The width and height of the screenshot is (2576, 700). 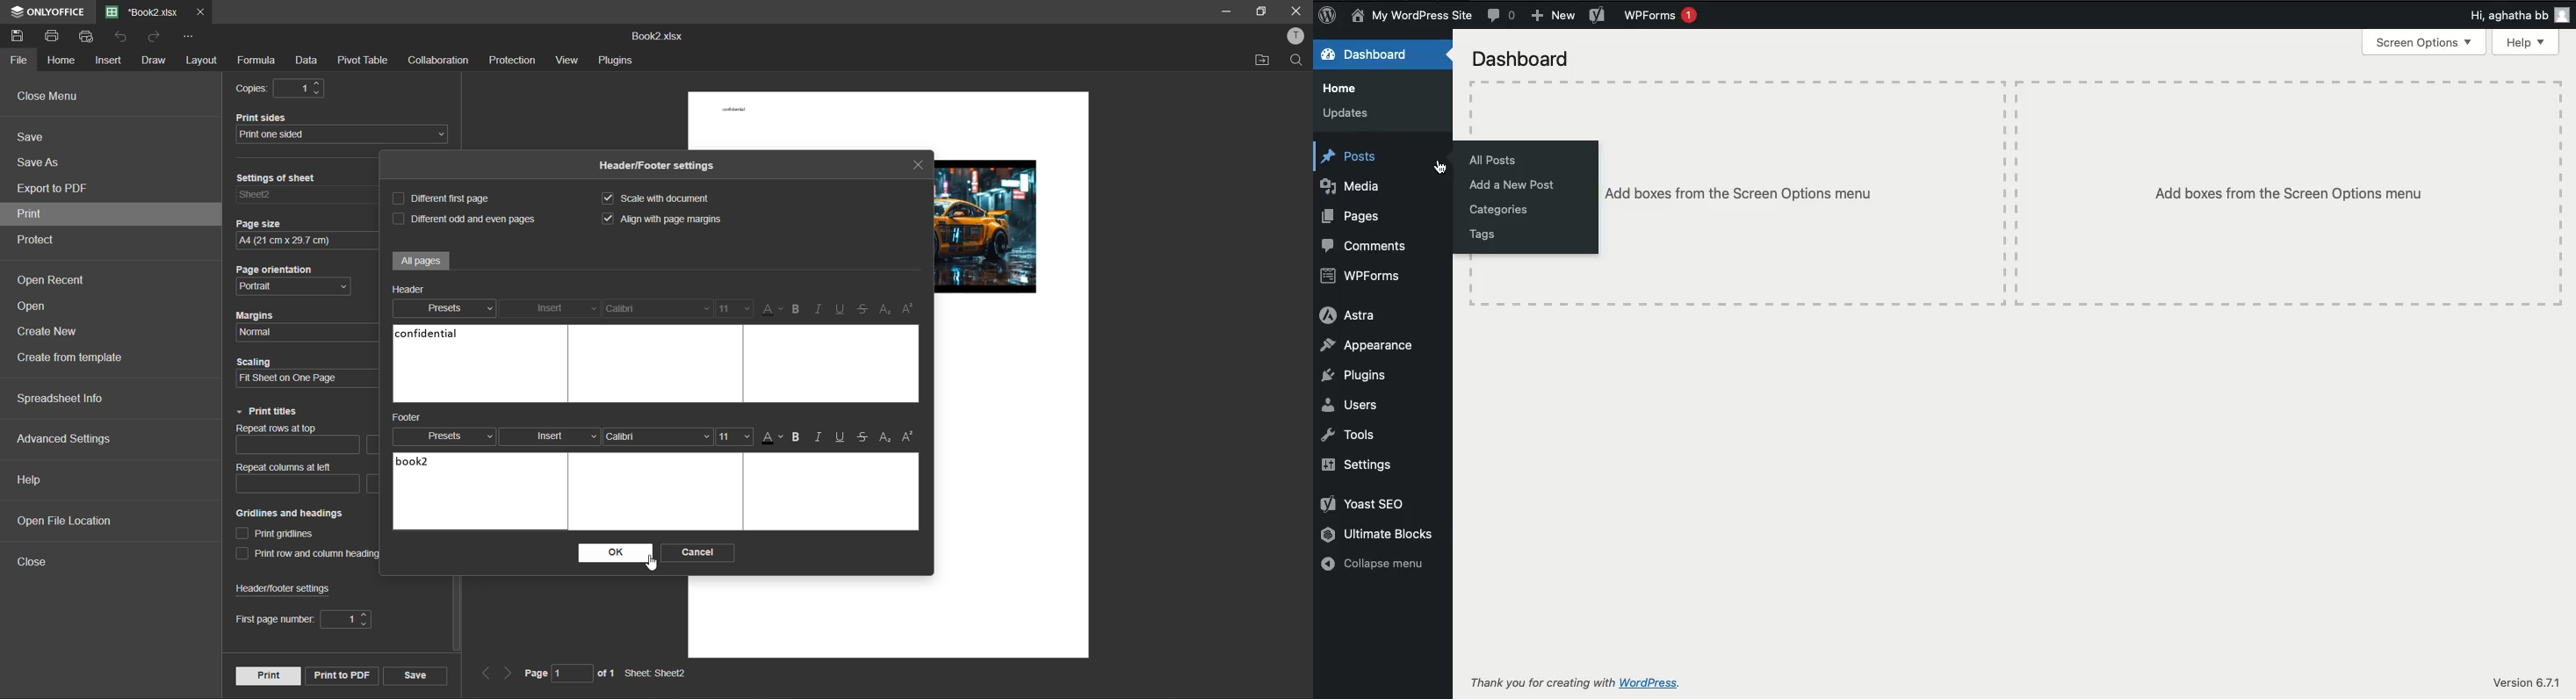 I want to click on cancel, so click(x=698, y=551).